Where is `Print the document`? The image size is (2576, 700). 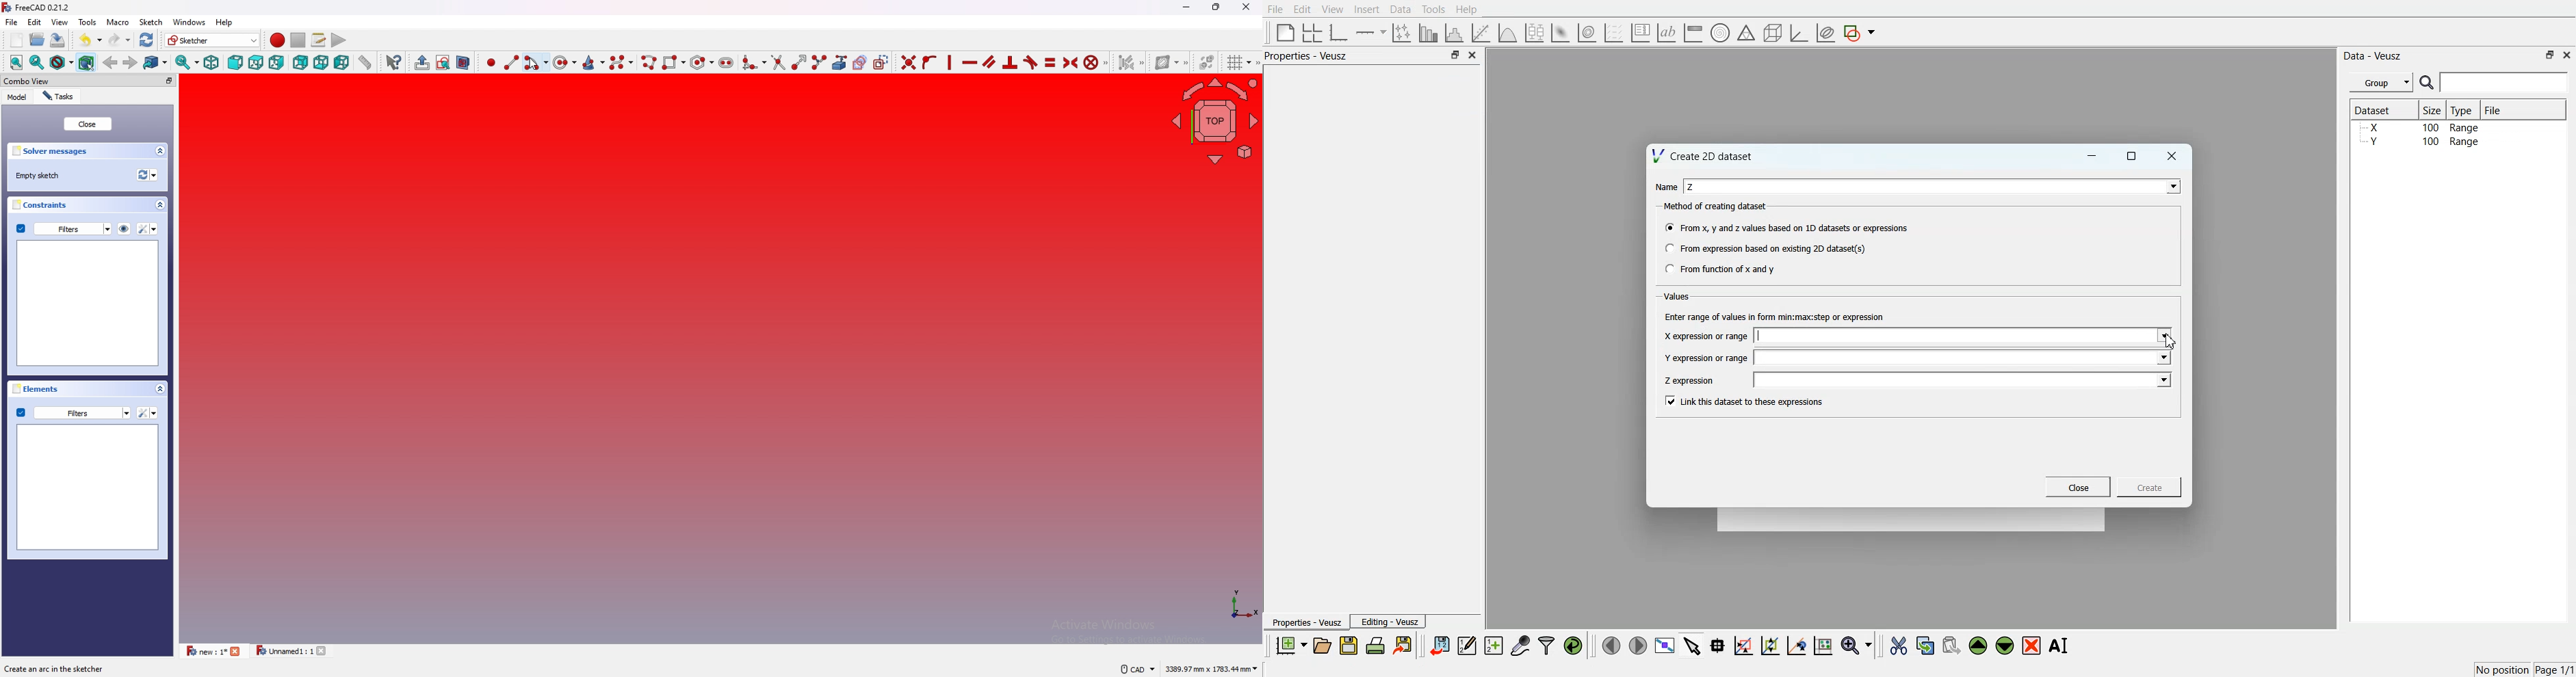 Print the document is located at coordinates (1375, 645).